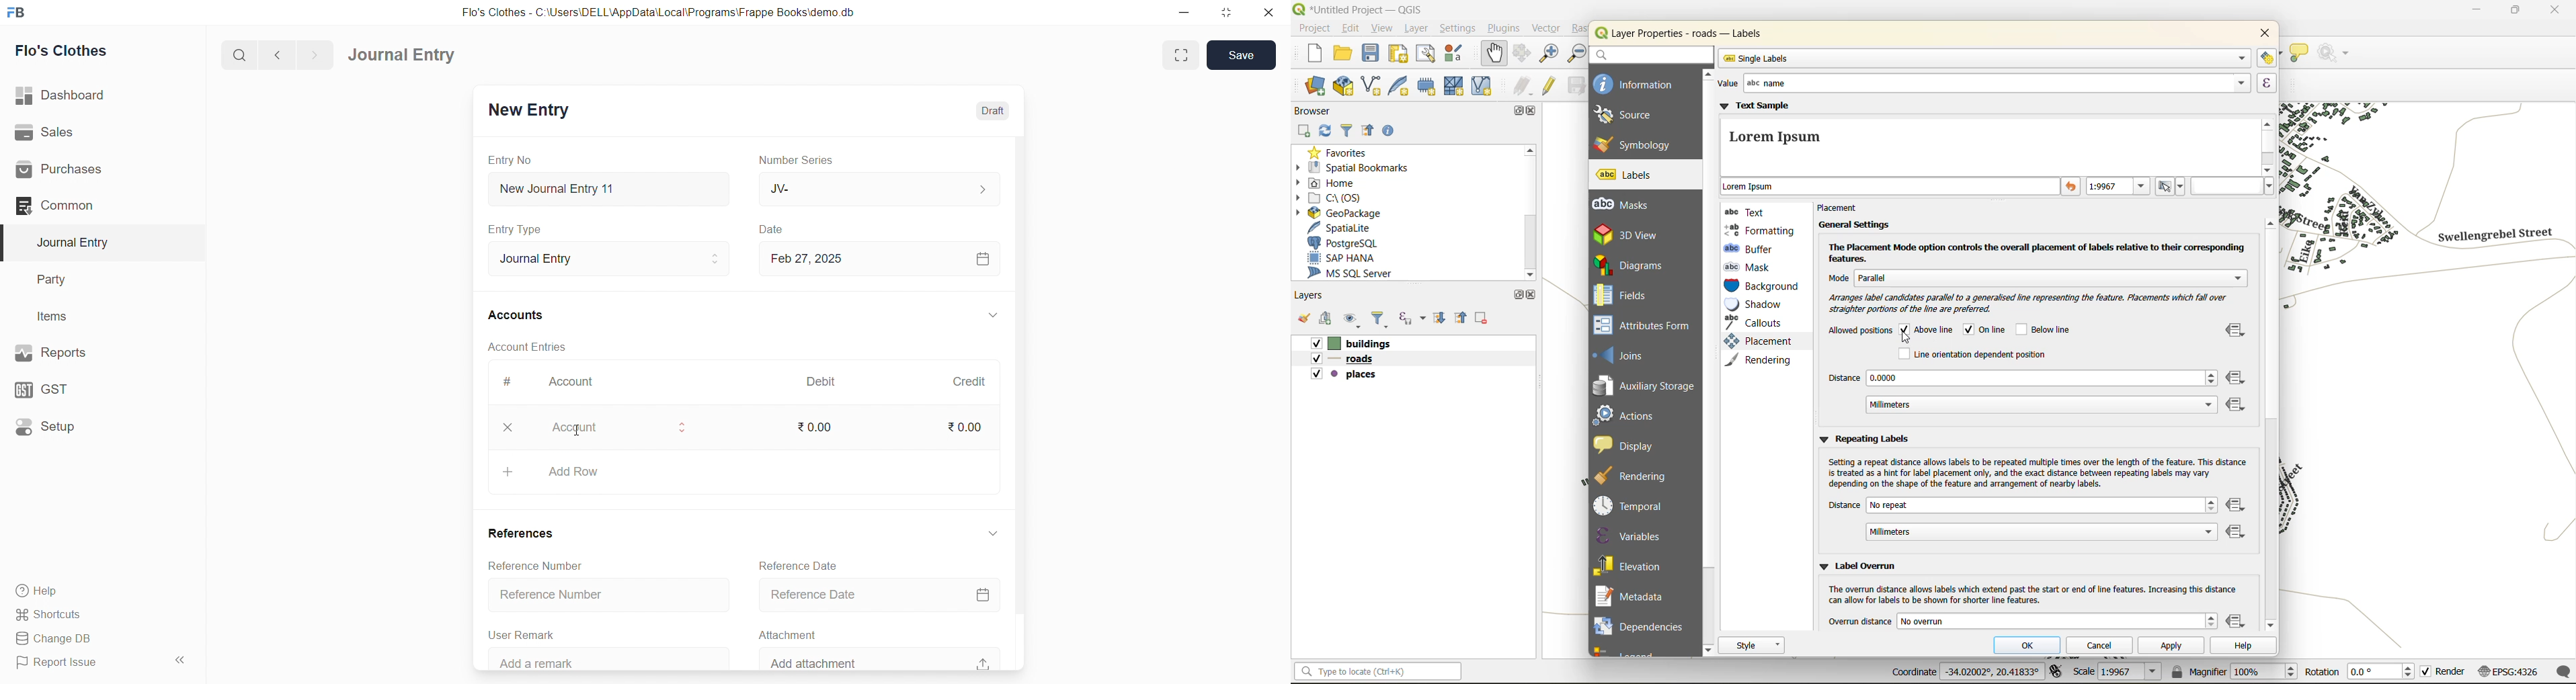 The width and height of the screenshot is (2576, 700). Describe the element at coordinates (967, 427) in the screenshot. I see `₹0.00` at that location.